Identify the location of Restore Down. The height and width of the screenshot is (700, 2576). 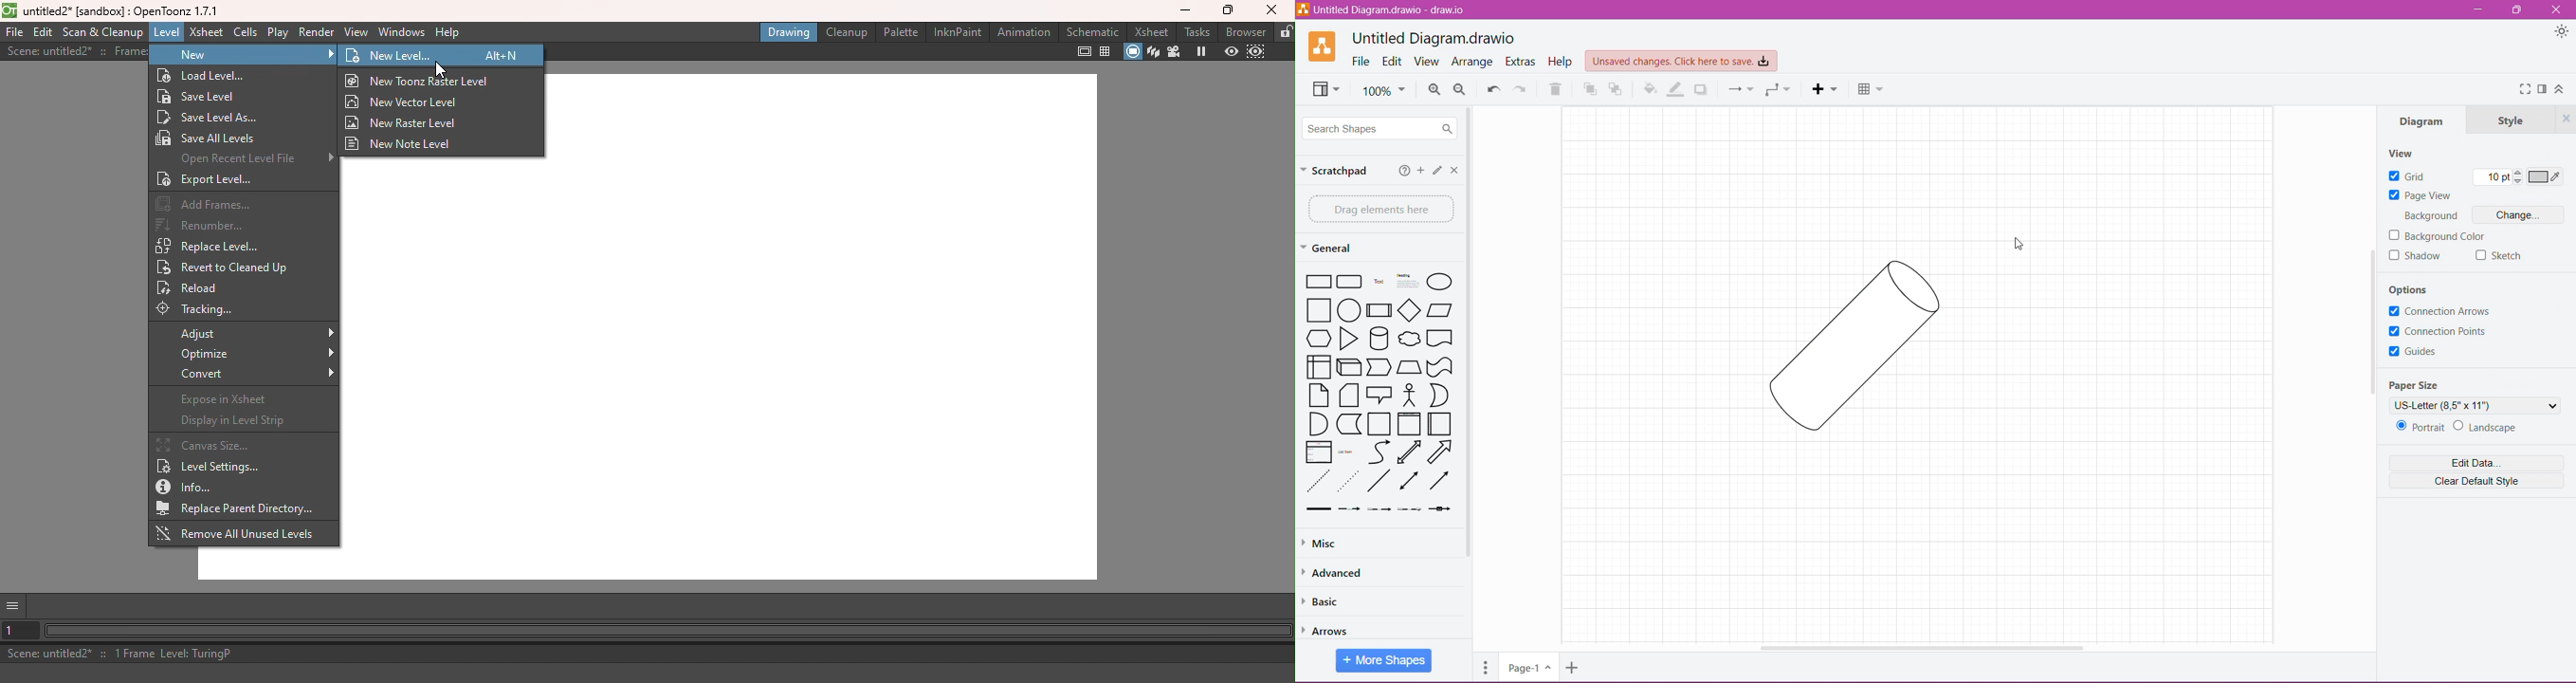
(2517, 10).